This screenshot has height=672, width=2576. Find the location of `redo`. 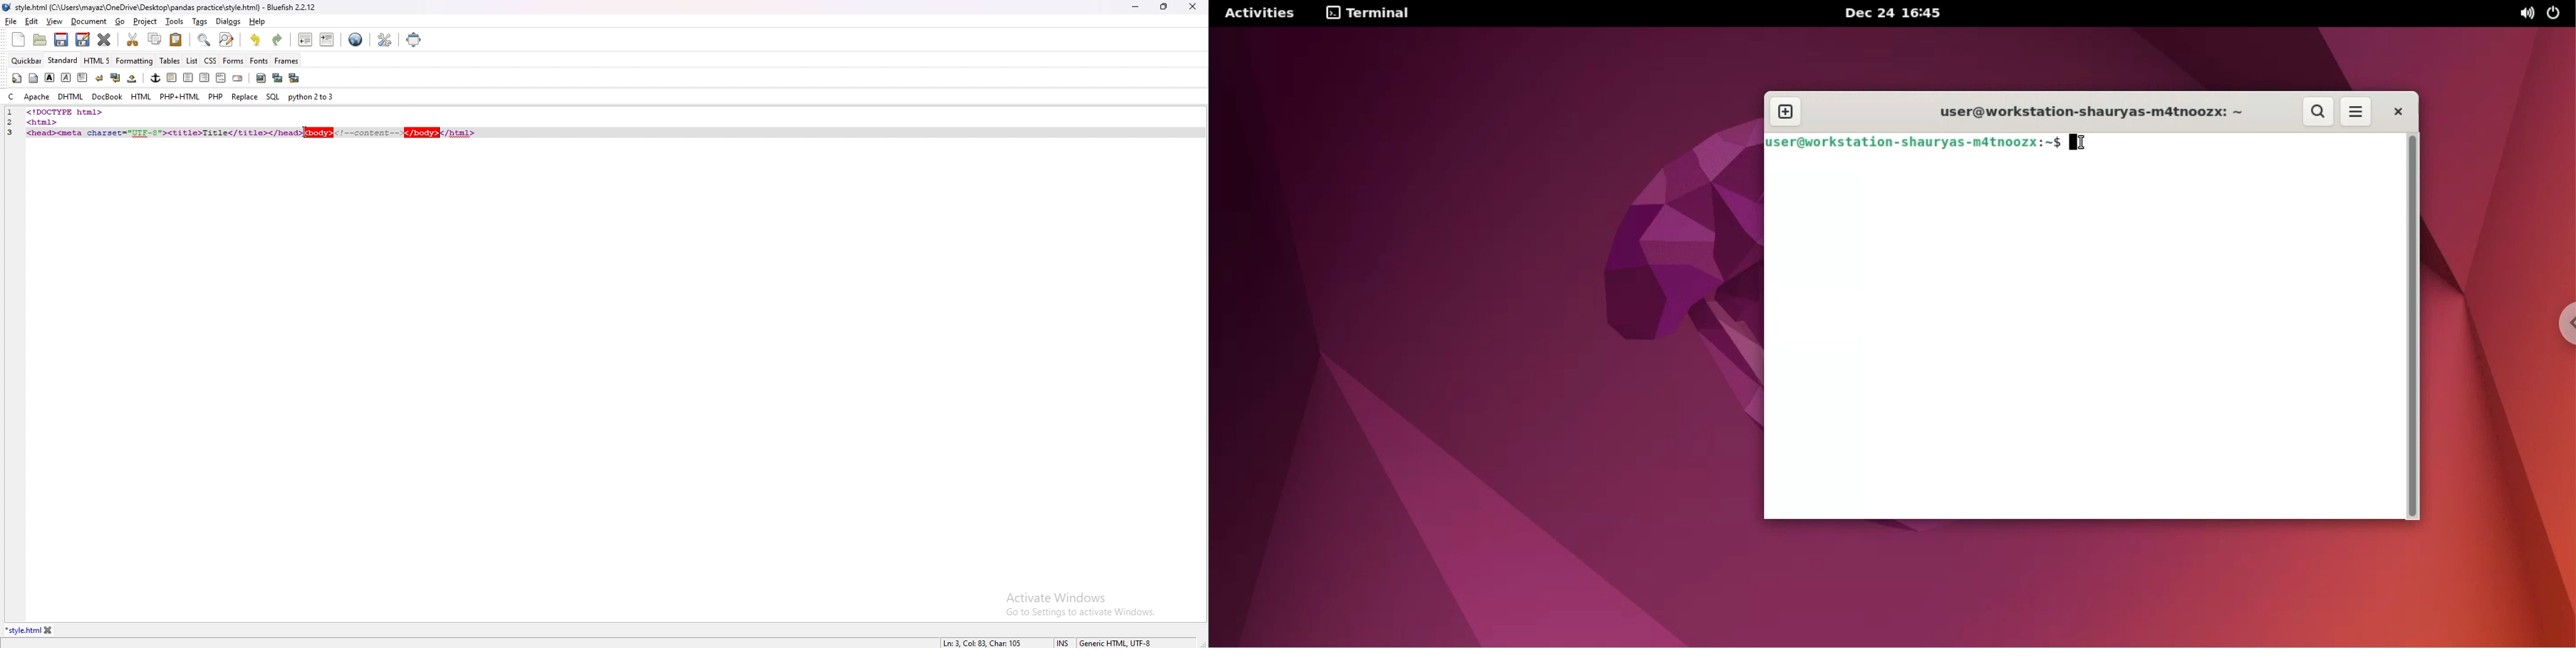

redo is located at coordinates (277, 40).